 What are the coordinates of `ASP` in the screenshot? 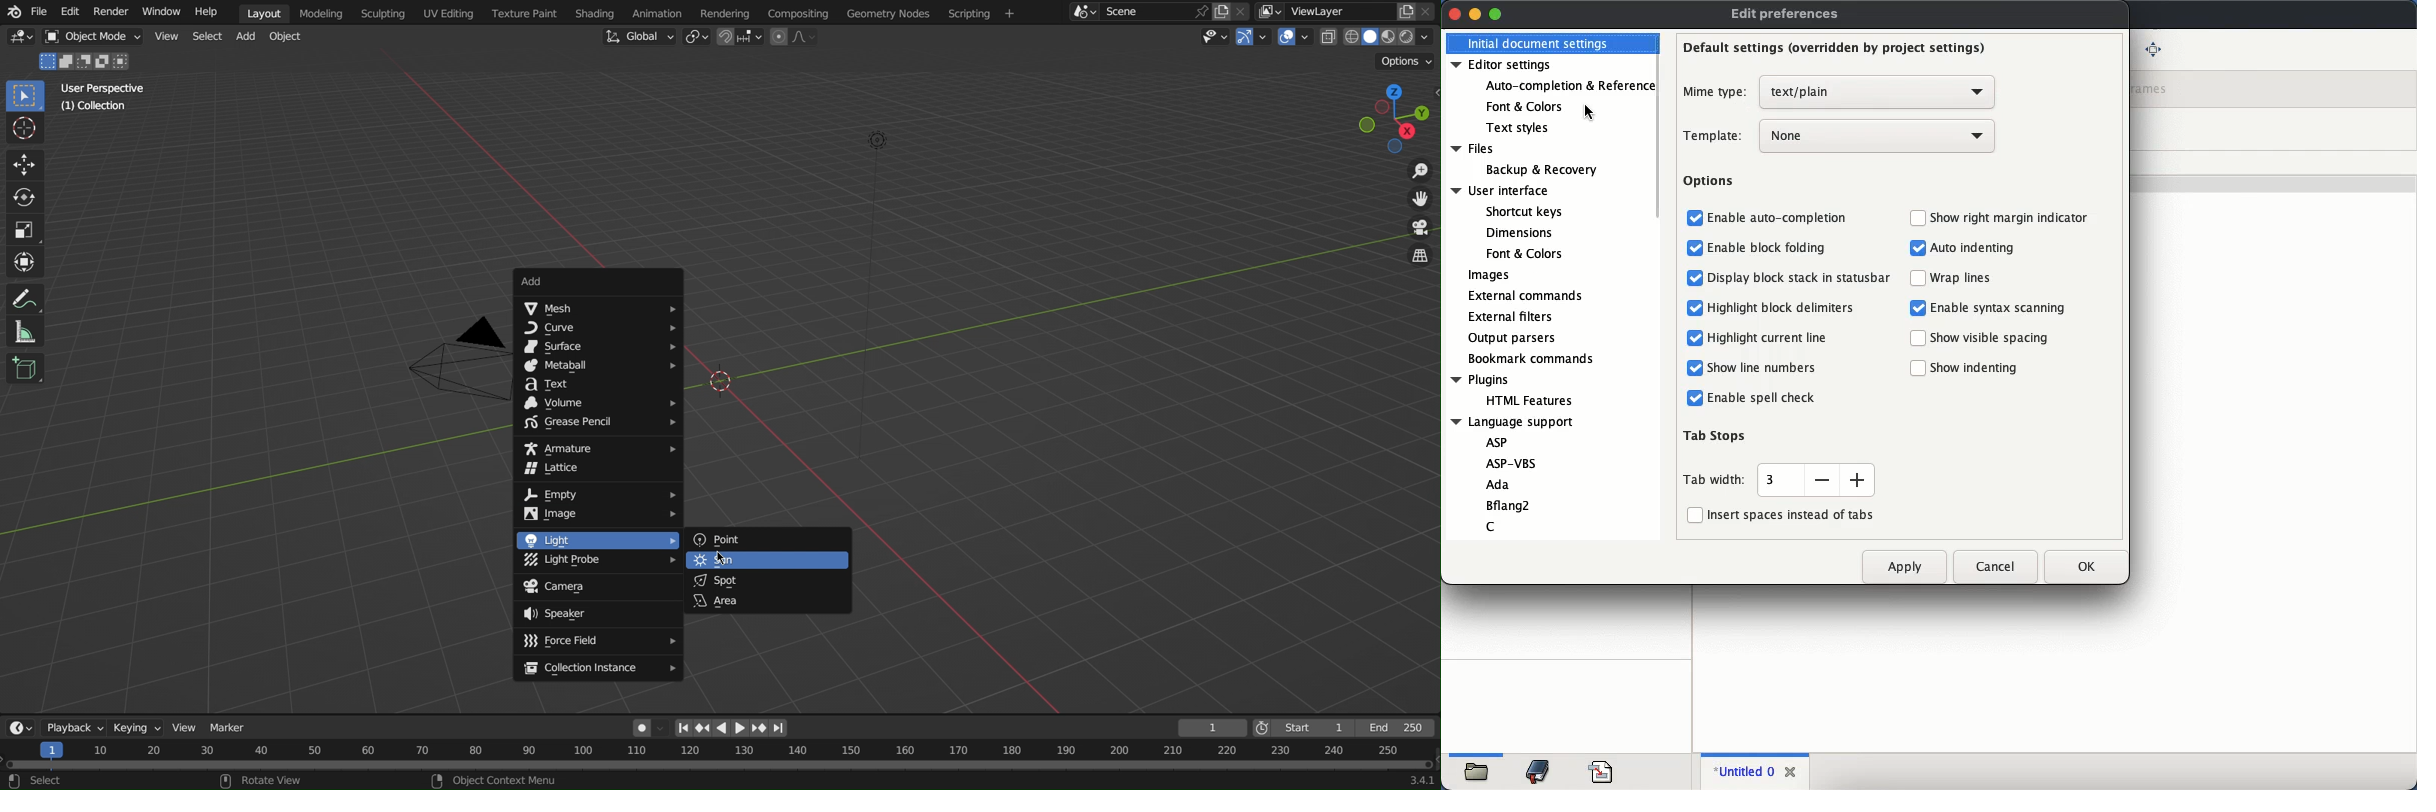 It's located at (1496, 442).